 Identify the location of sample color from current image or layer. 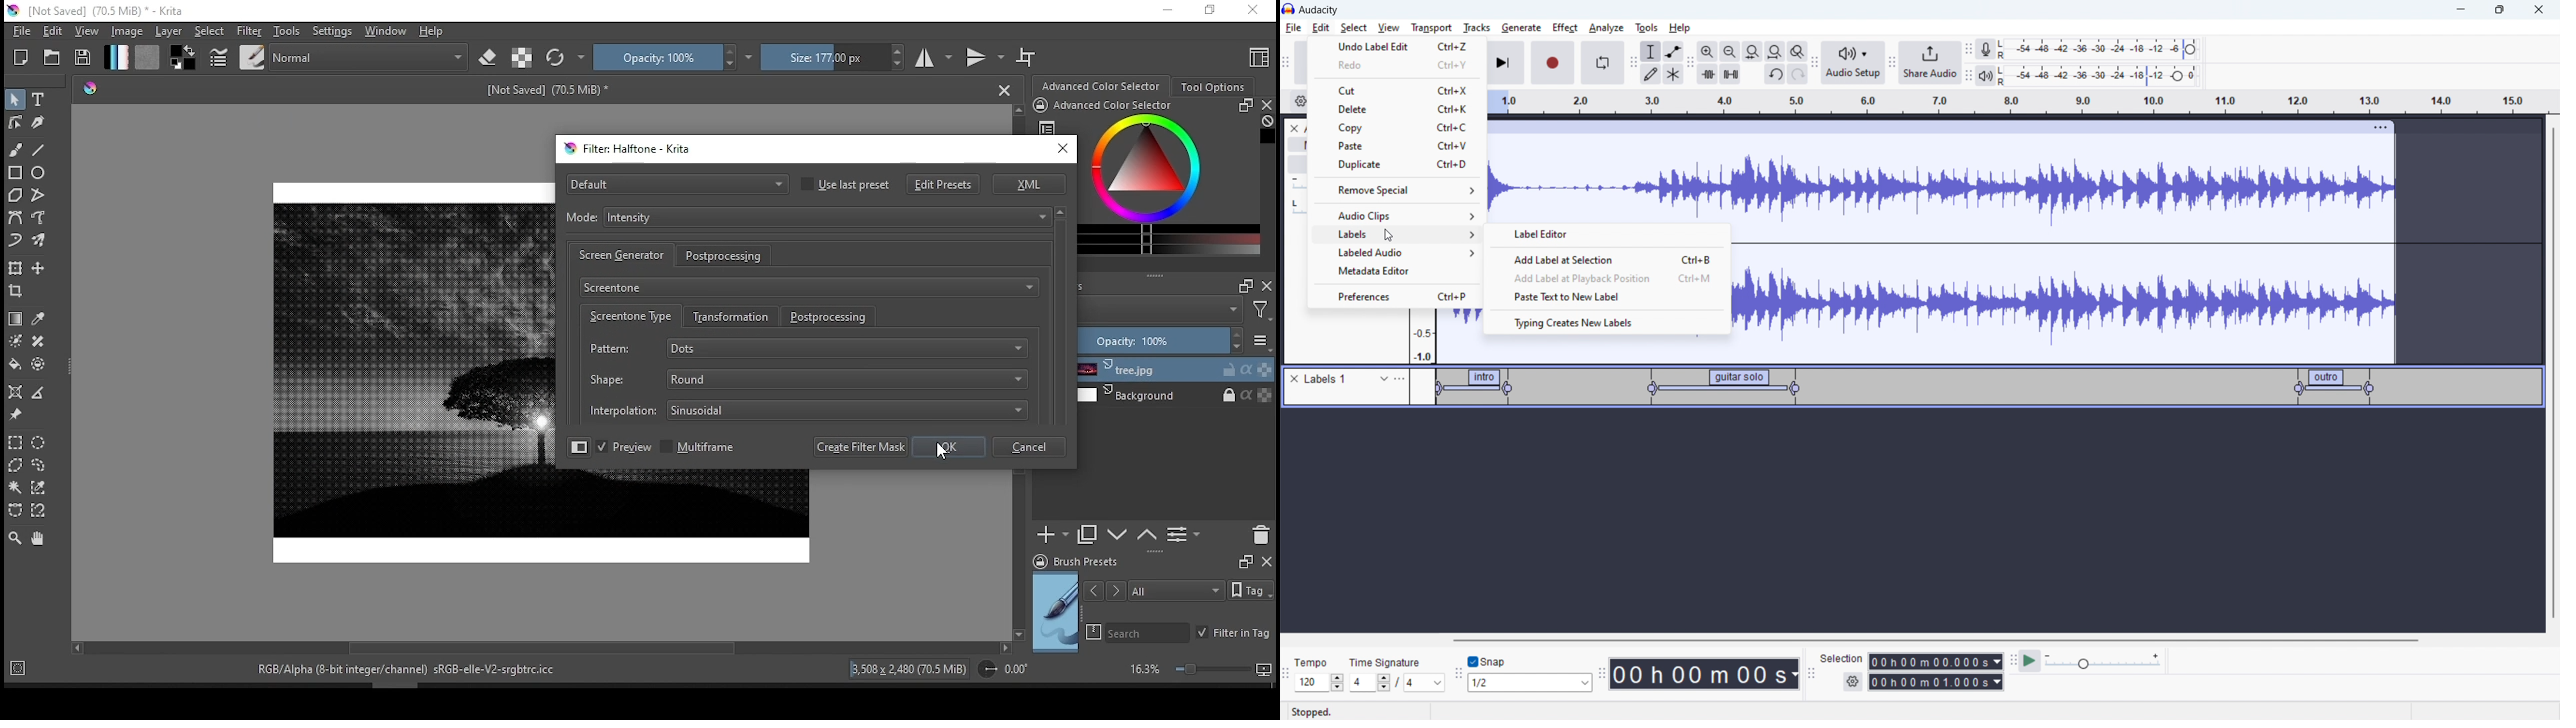
(39, 318).